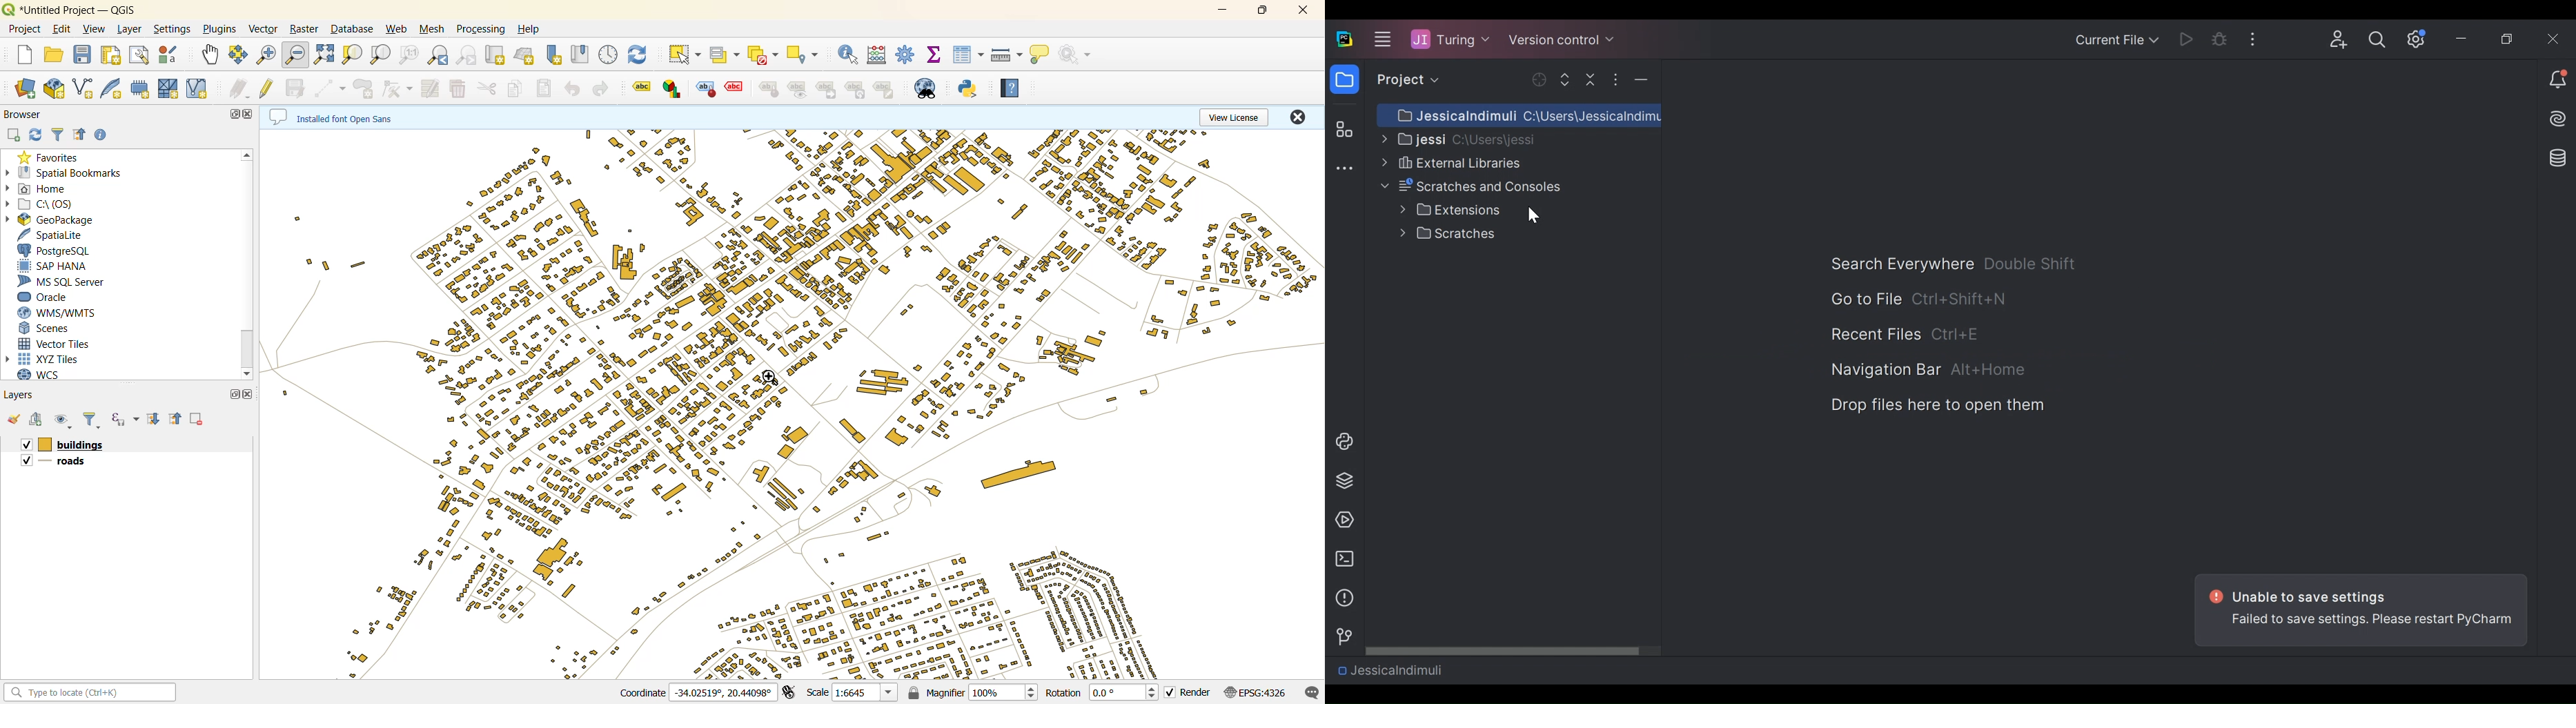 Image resolution: width=2576 pixels, height=728 pixels. I want to click on layers, so click(26, 398).